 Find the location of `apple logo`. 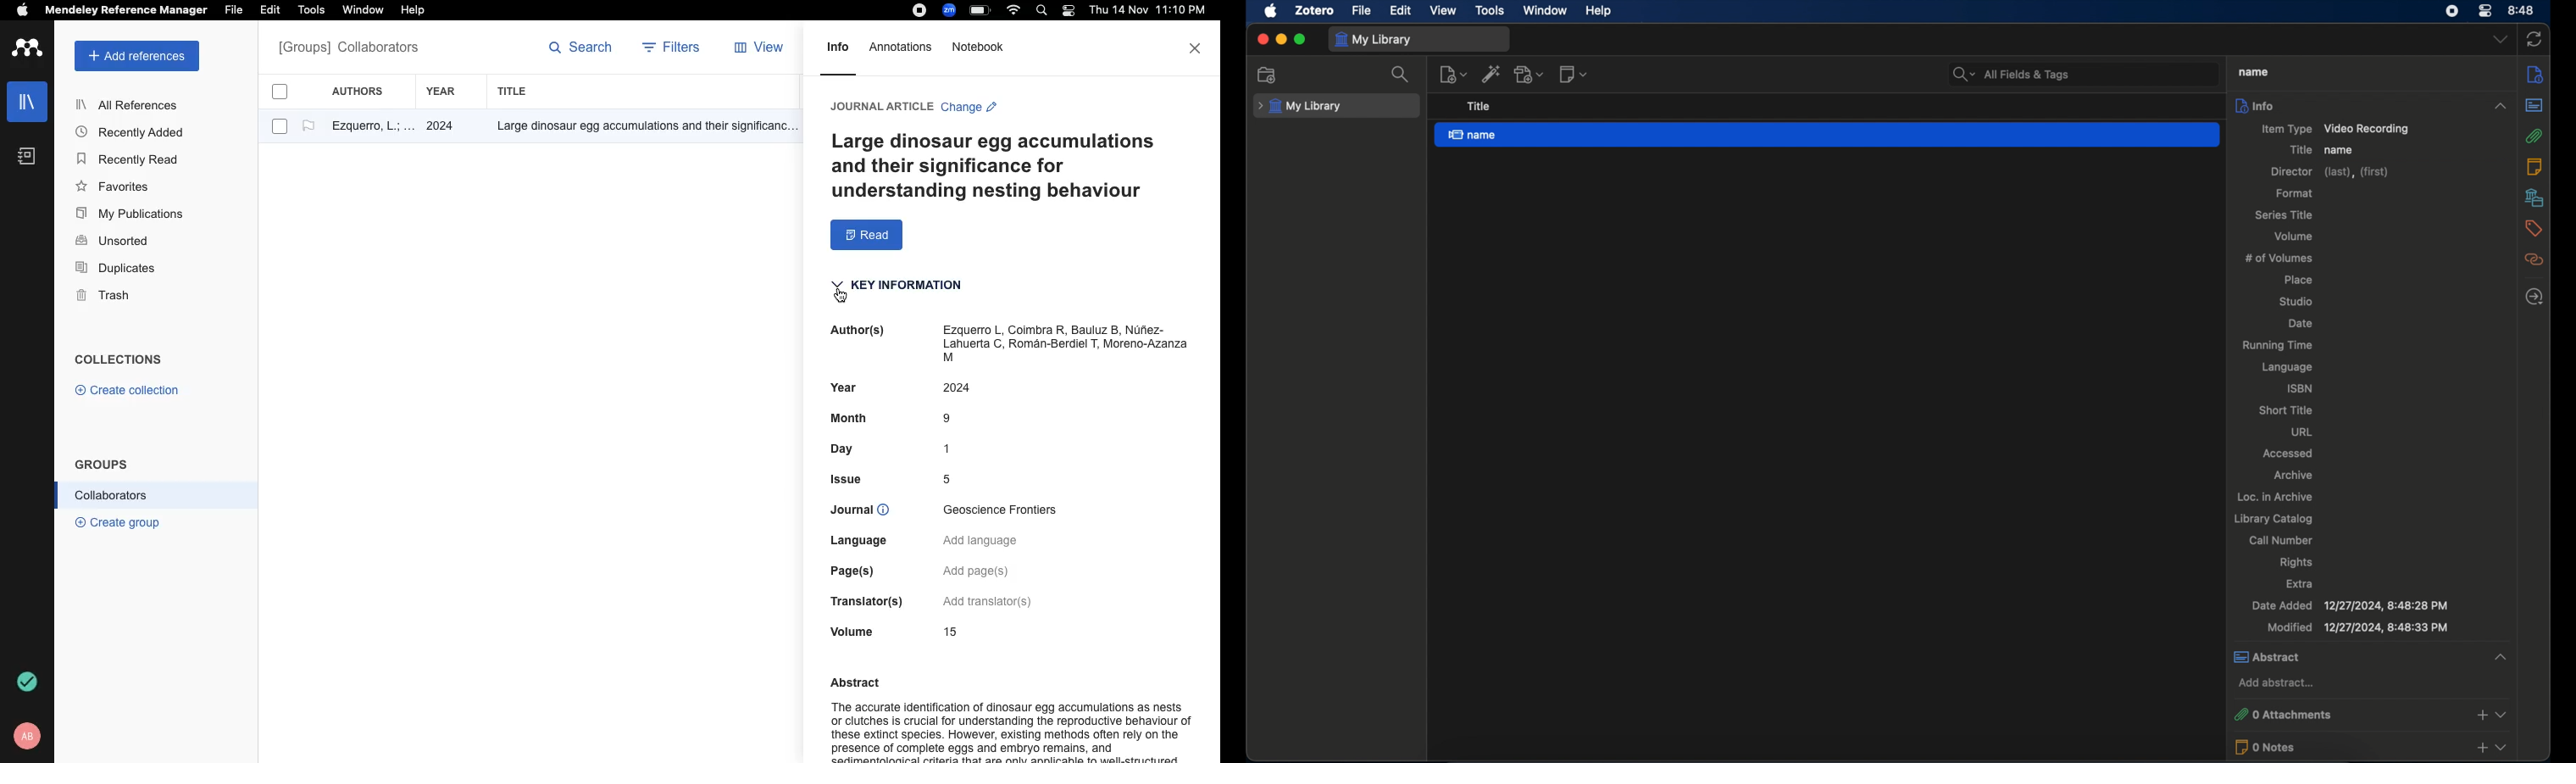

apple logo is located at coordinates (23, 12).